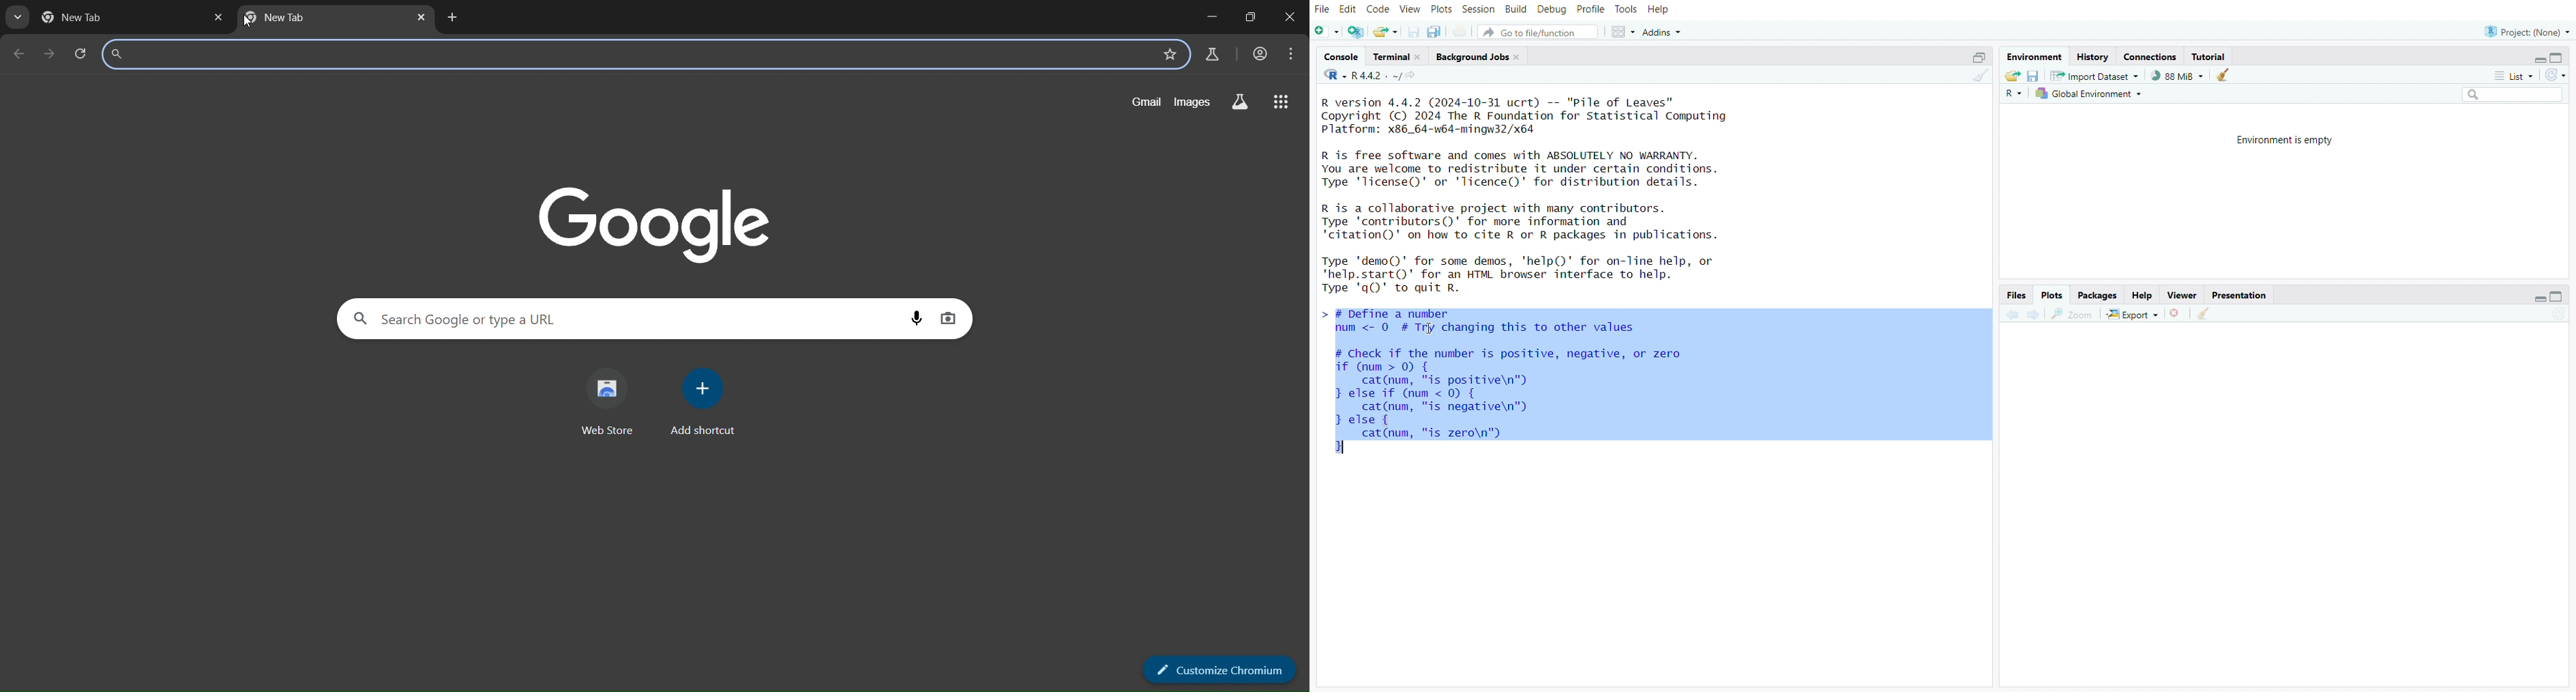  Describe the element at coordinates (421, 17) in the screenshot. I see `close tab` at that location.